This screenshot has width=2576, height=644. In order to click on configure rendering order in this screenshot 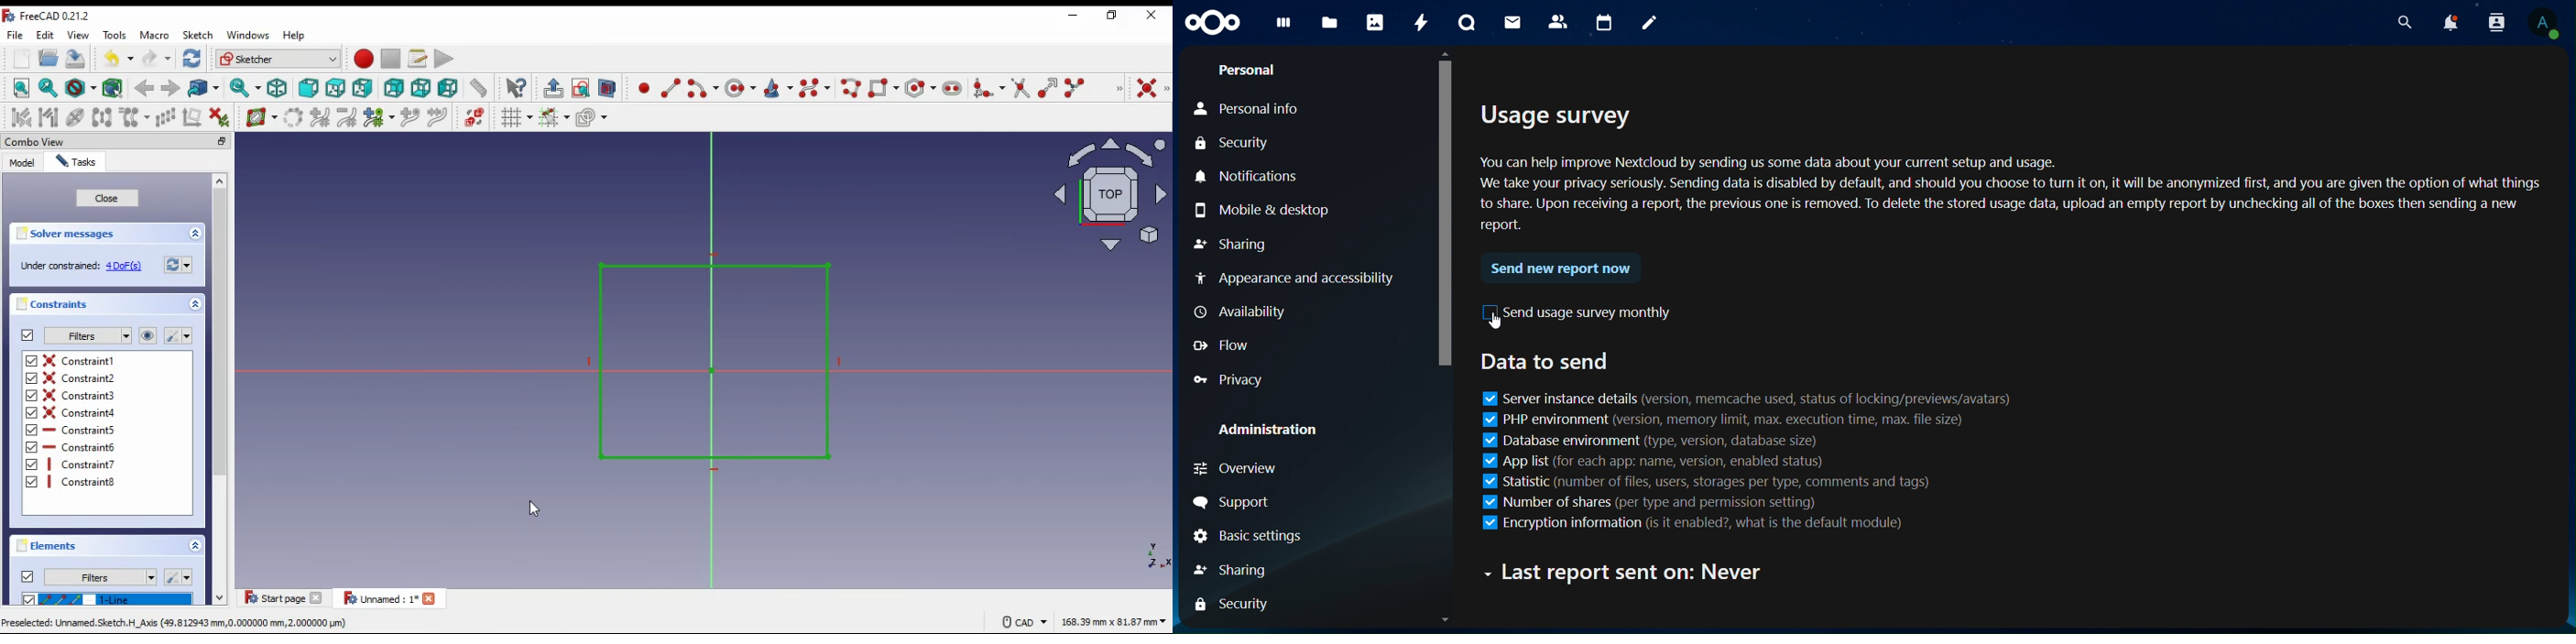, I will do `click(593, 117)`.